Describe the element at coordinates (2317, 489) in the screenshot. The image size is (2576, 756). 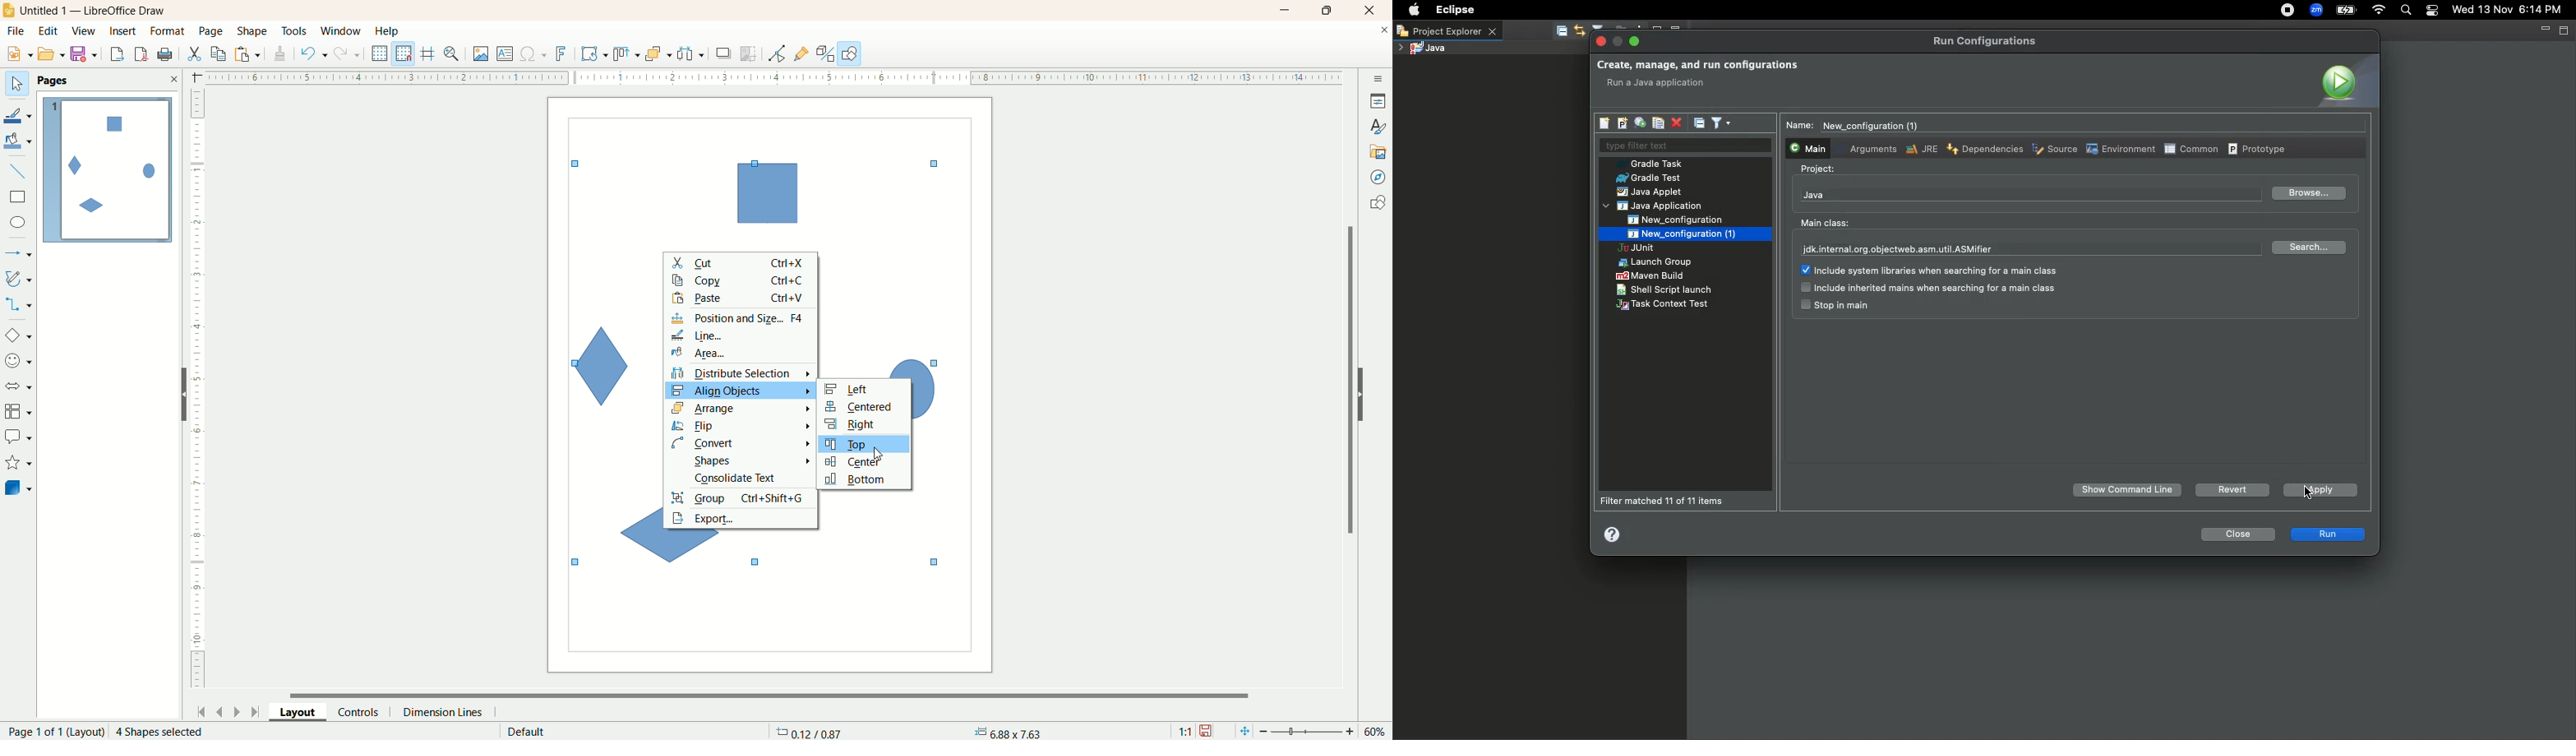
I see `Apply` at that location.